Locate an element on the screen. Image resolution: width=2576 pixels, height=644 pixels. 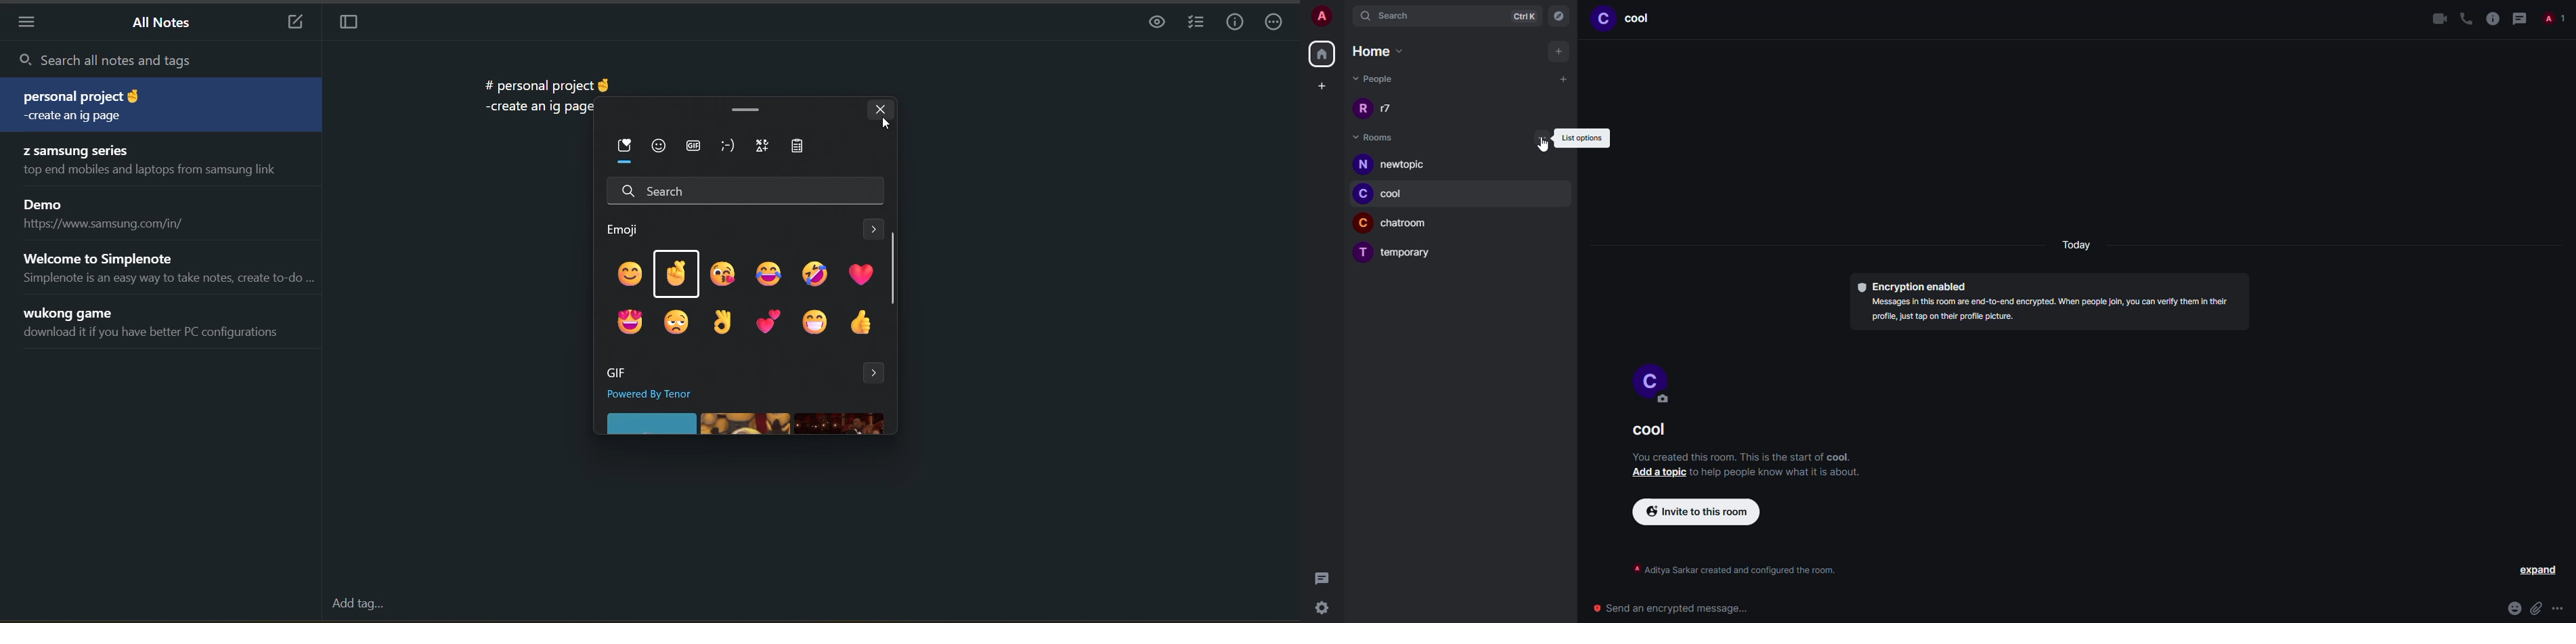
emoji 4 is located at coordinates (772, 276).